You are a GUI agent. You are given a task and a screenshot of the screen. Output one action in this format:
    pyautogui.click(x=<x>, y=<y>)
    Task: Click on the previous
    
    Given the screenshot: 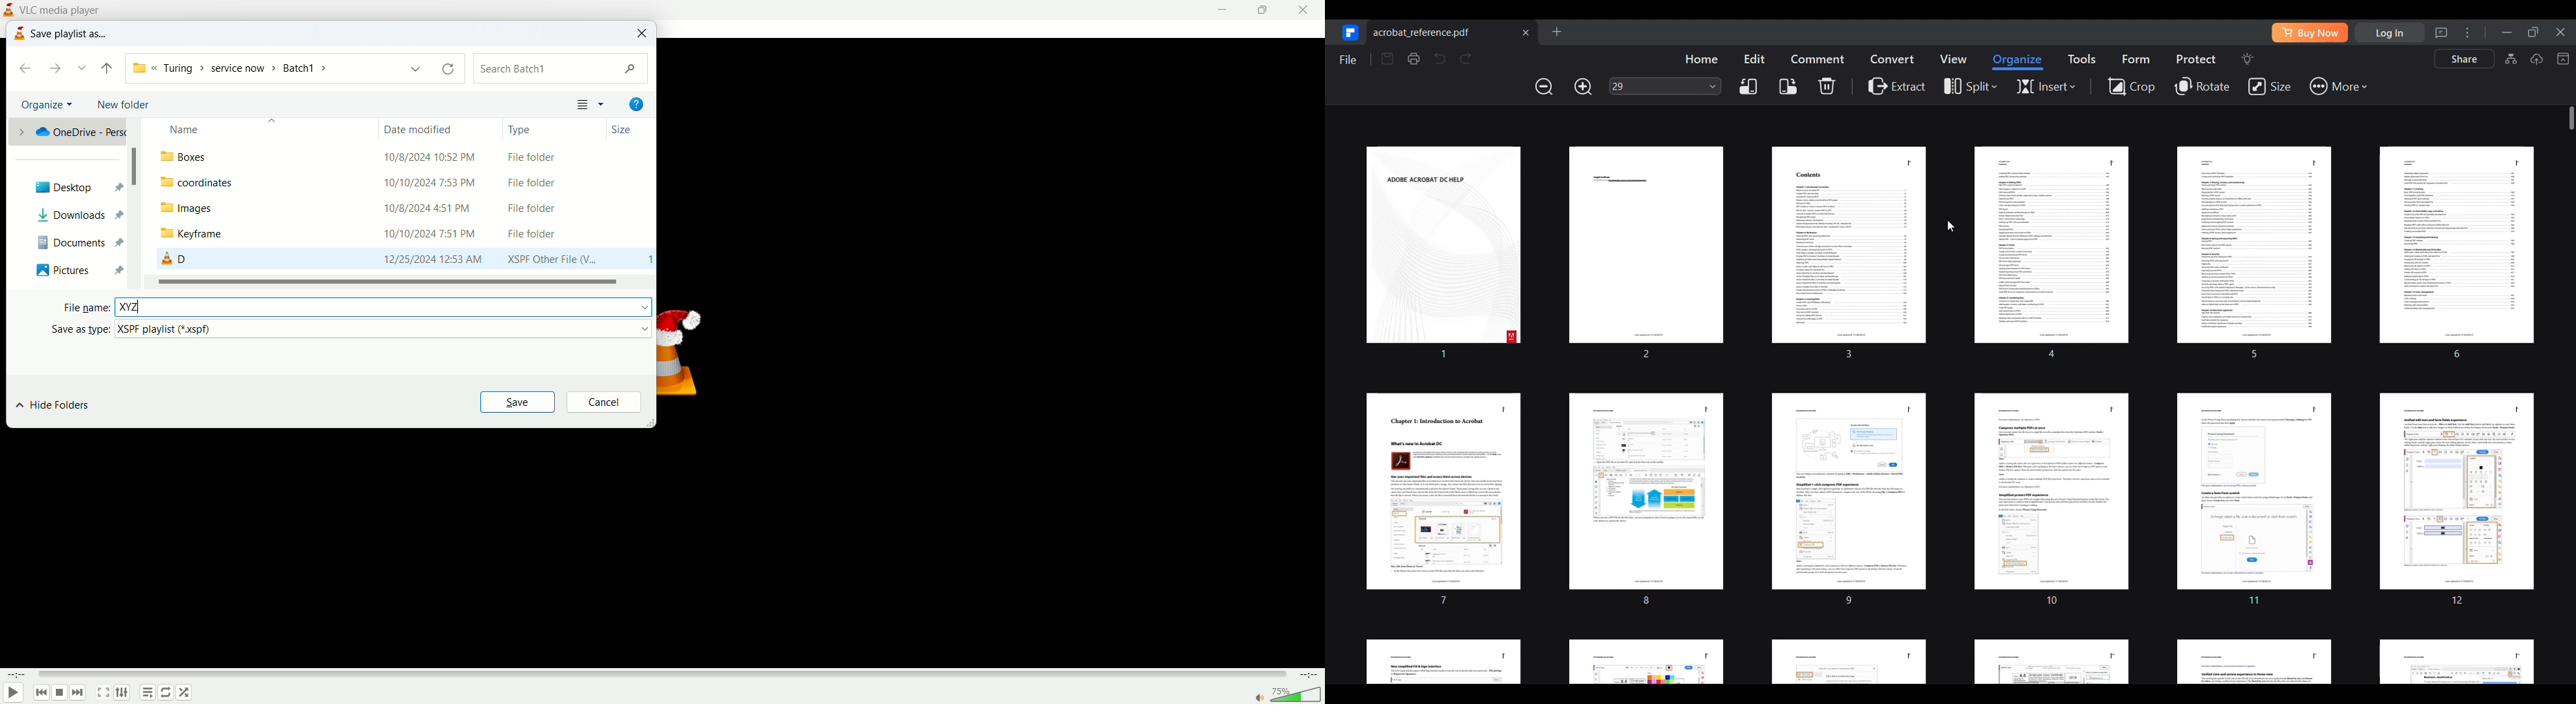 What is the action you would take?
    pyautogui.click(x=21, y=70)
    